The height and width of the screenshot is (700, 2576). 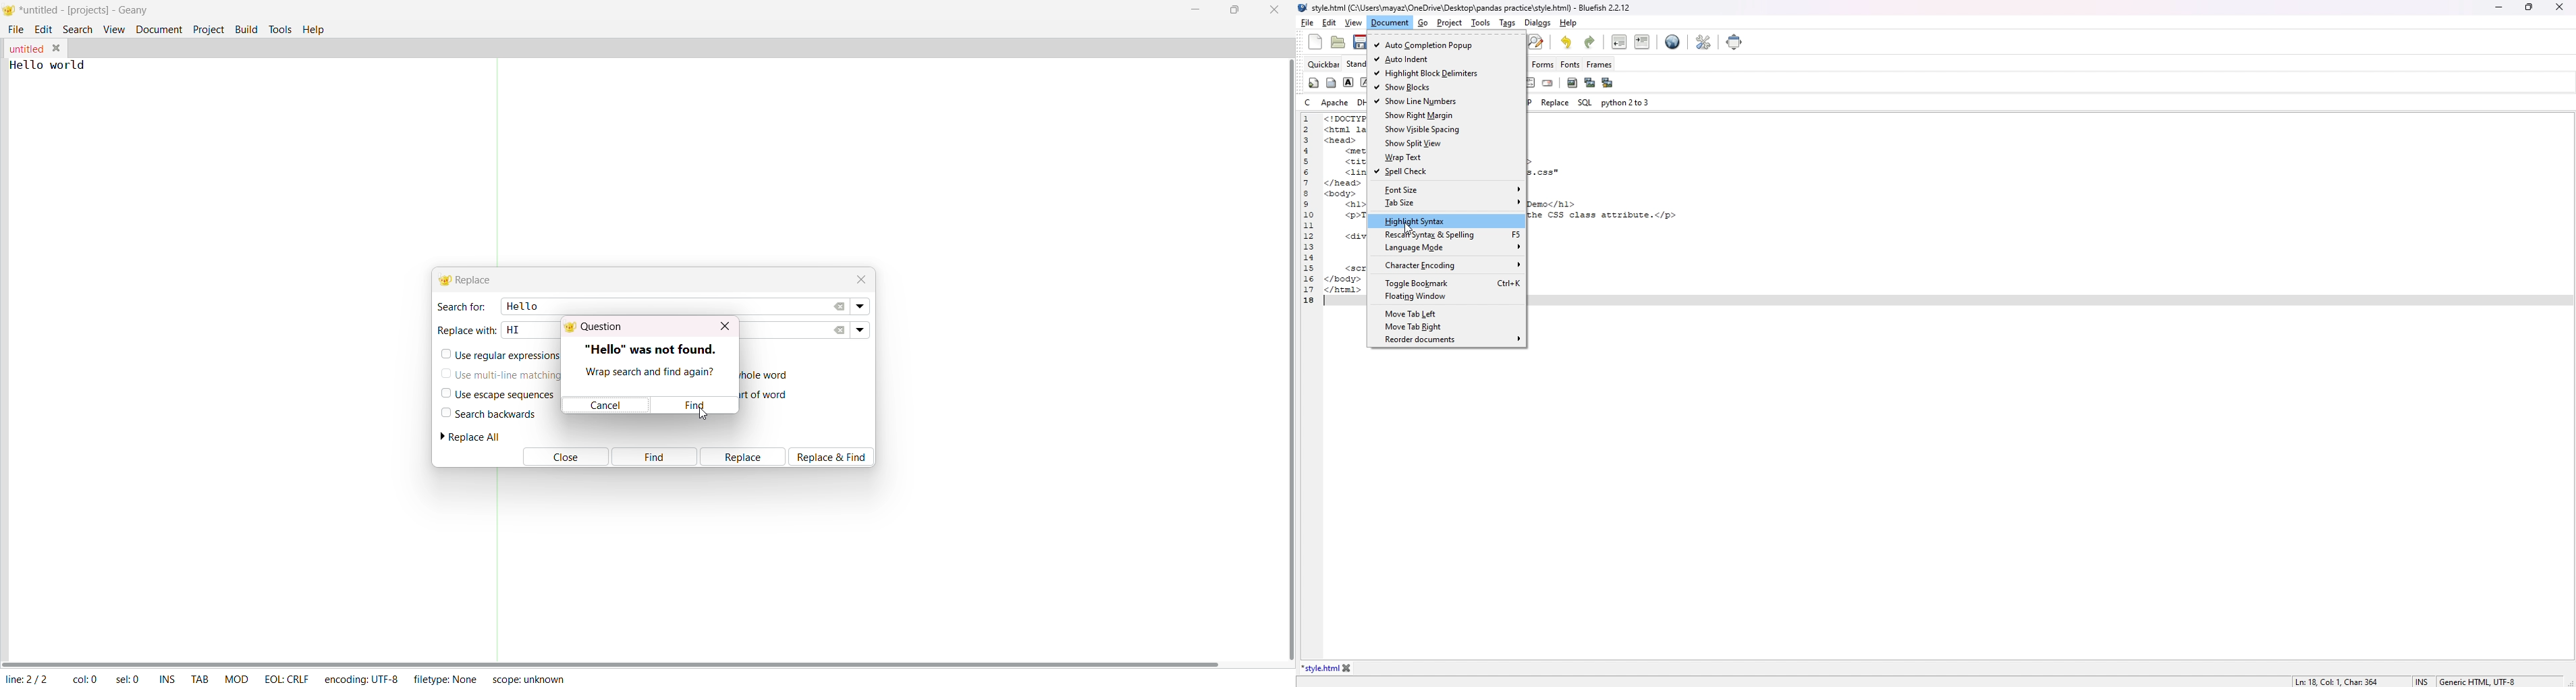 I want to click on move tab right, so click(x=1446, y=327).